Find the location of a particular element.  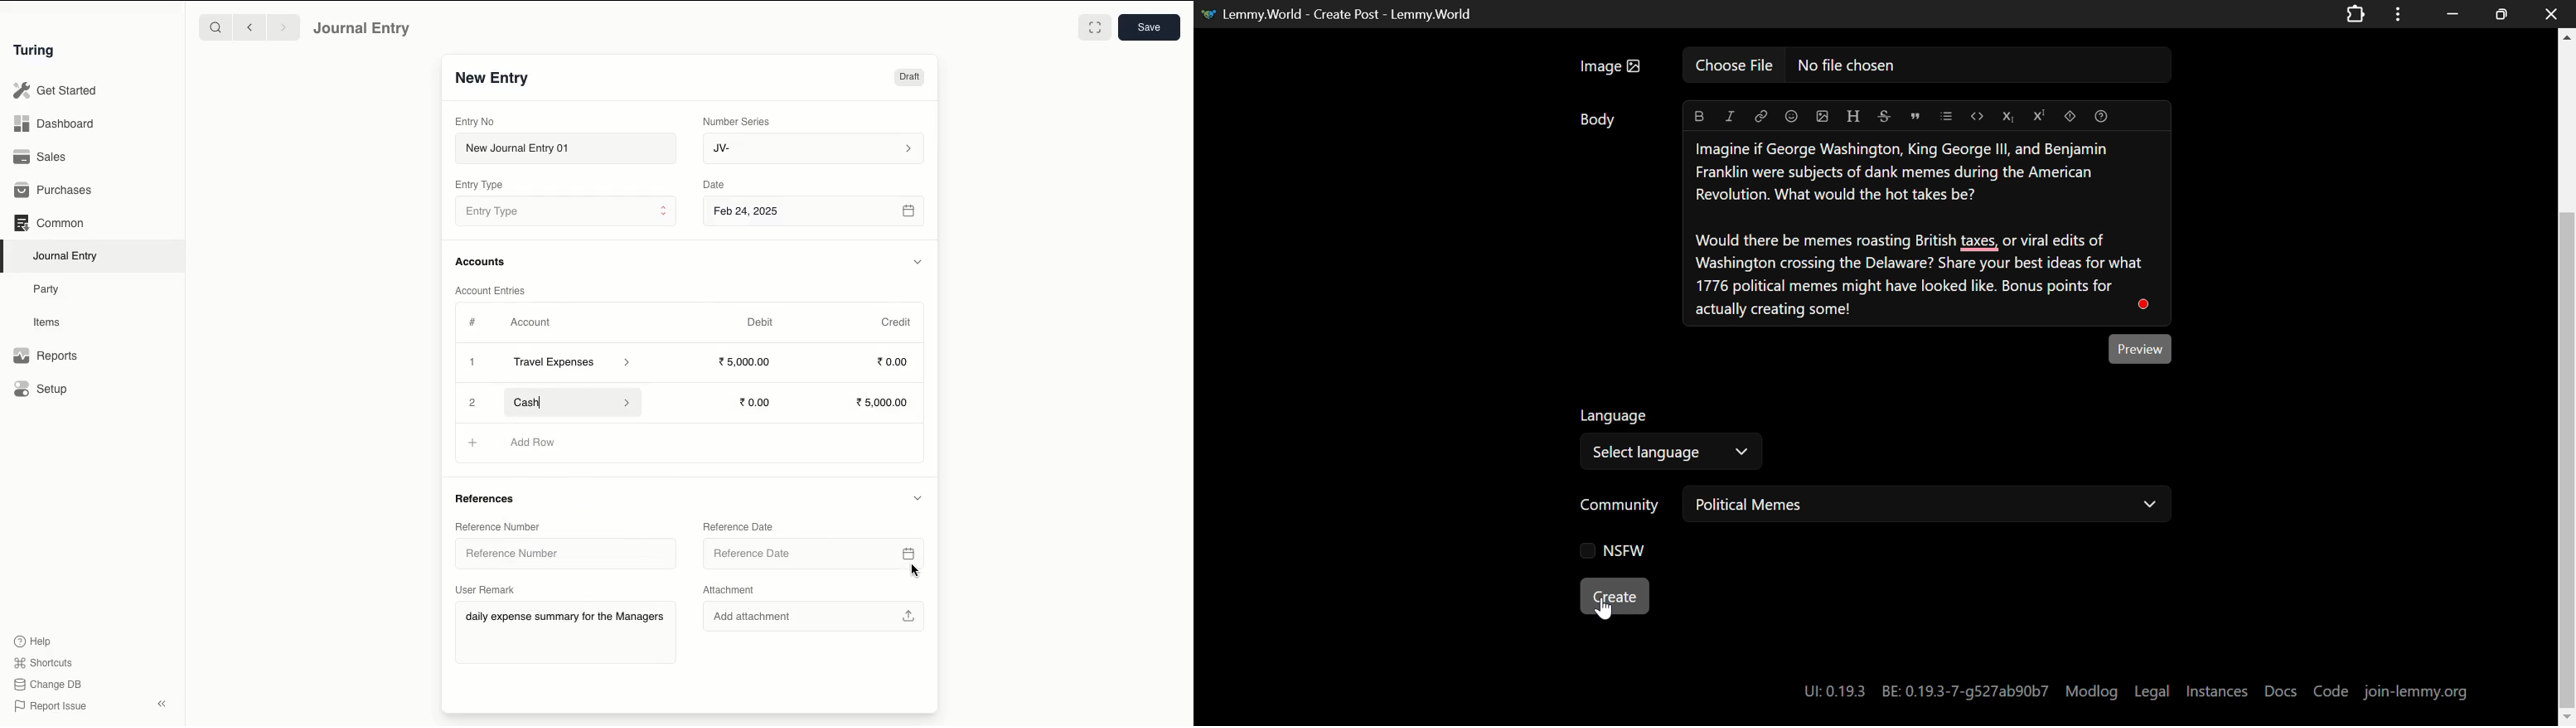

Header is located at coordinates (1854, 116).